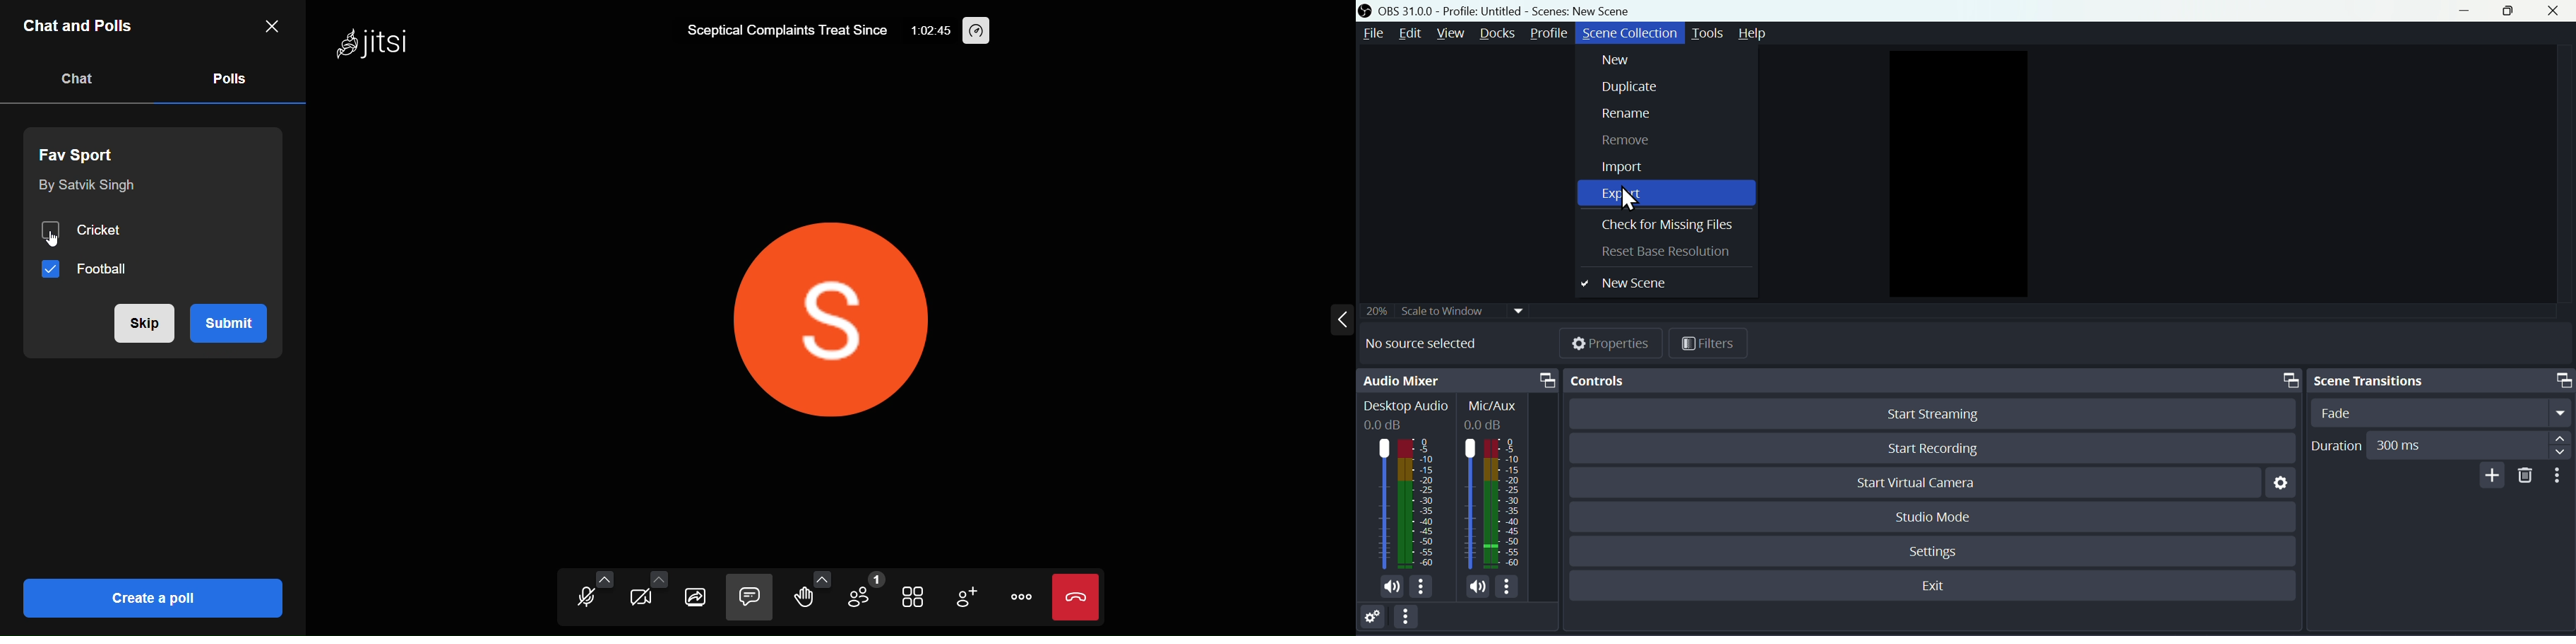  Describe the element at coordinates (227, 77) in the screenshot. I see `polls` at that location.